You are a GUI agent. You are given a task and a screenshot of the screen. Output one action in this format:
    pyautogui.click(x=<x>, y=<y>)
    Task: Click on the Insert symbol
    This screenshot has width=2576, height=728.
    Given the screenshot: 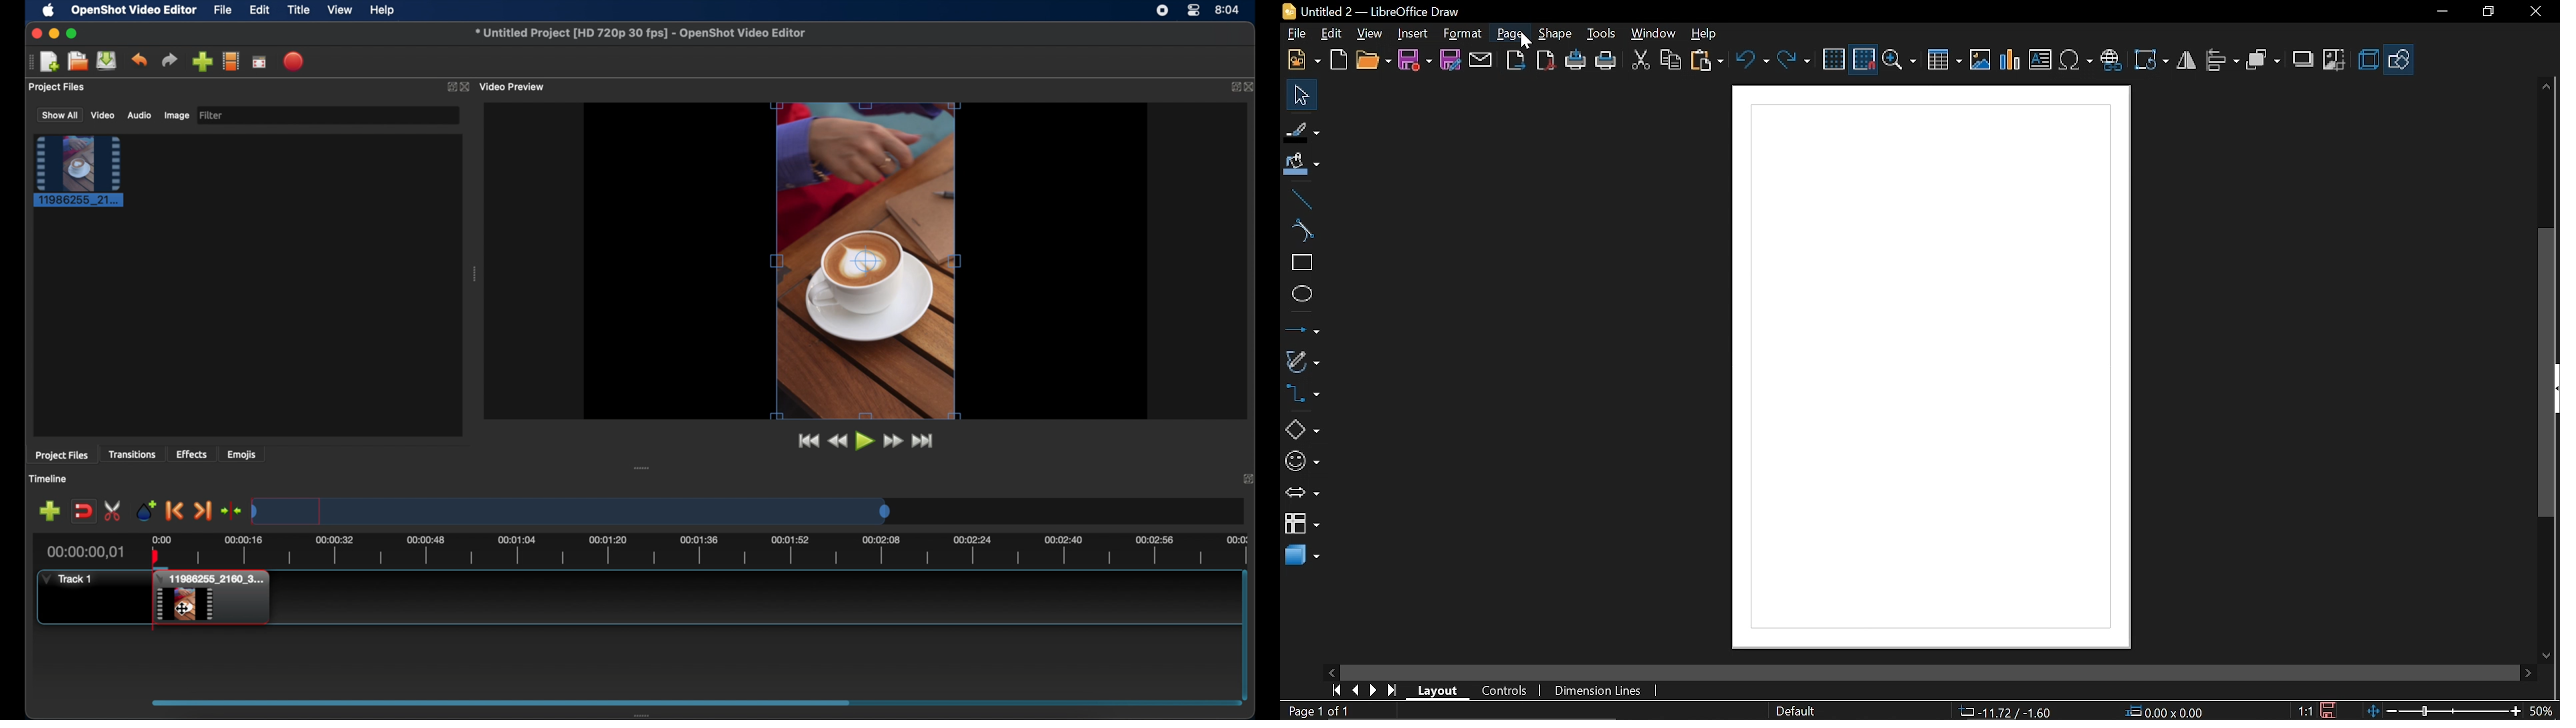 What is the action you would take?
    pyautogui.click(x=2076, y=61)
    